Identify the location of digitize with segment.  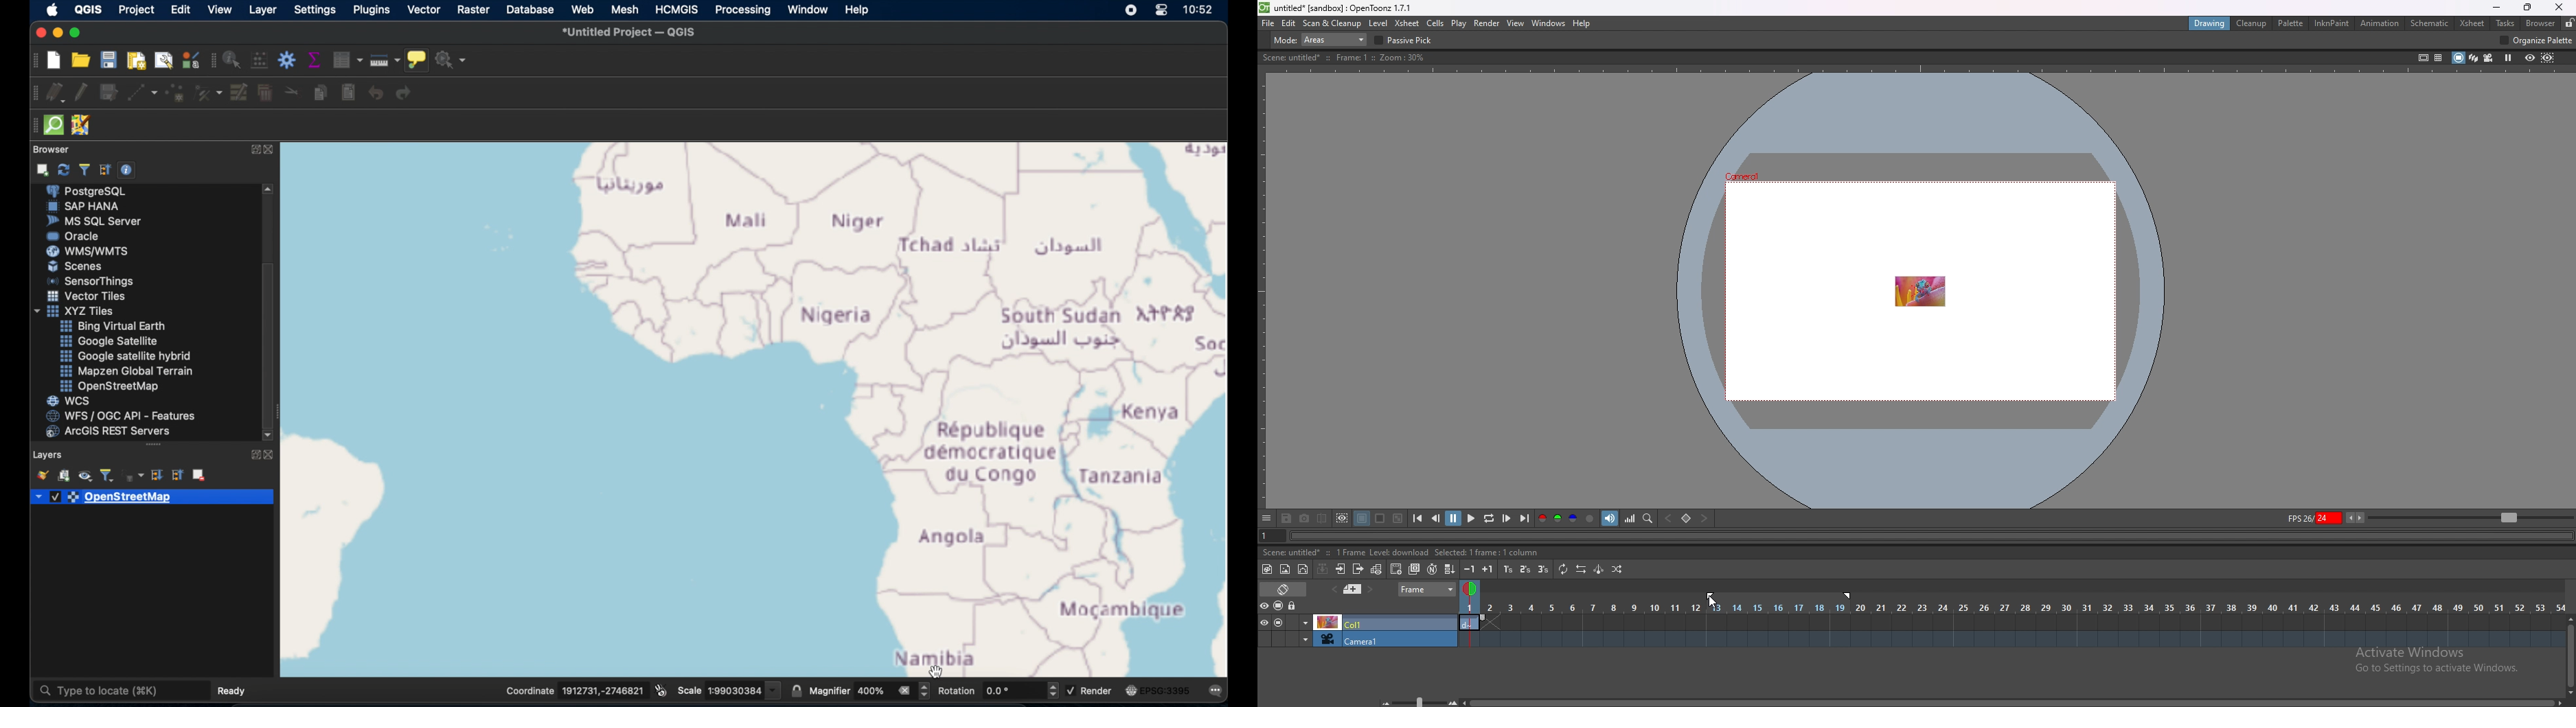
(141, 95).